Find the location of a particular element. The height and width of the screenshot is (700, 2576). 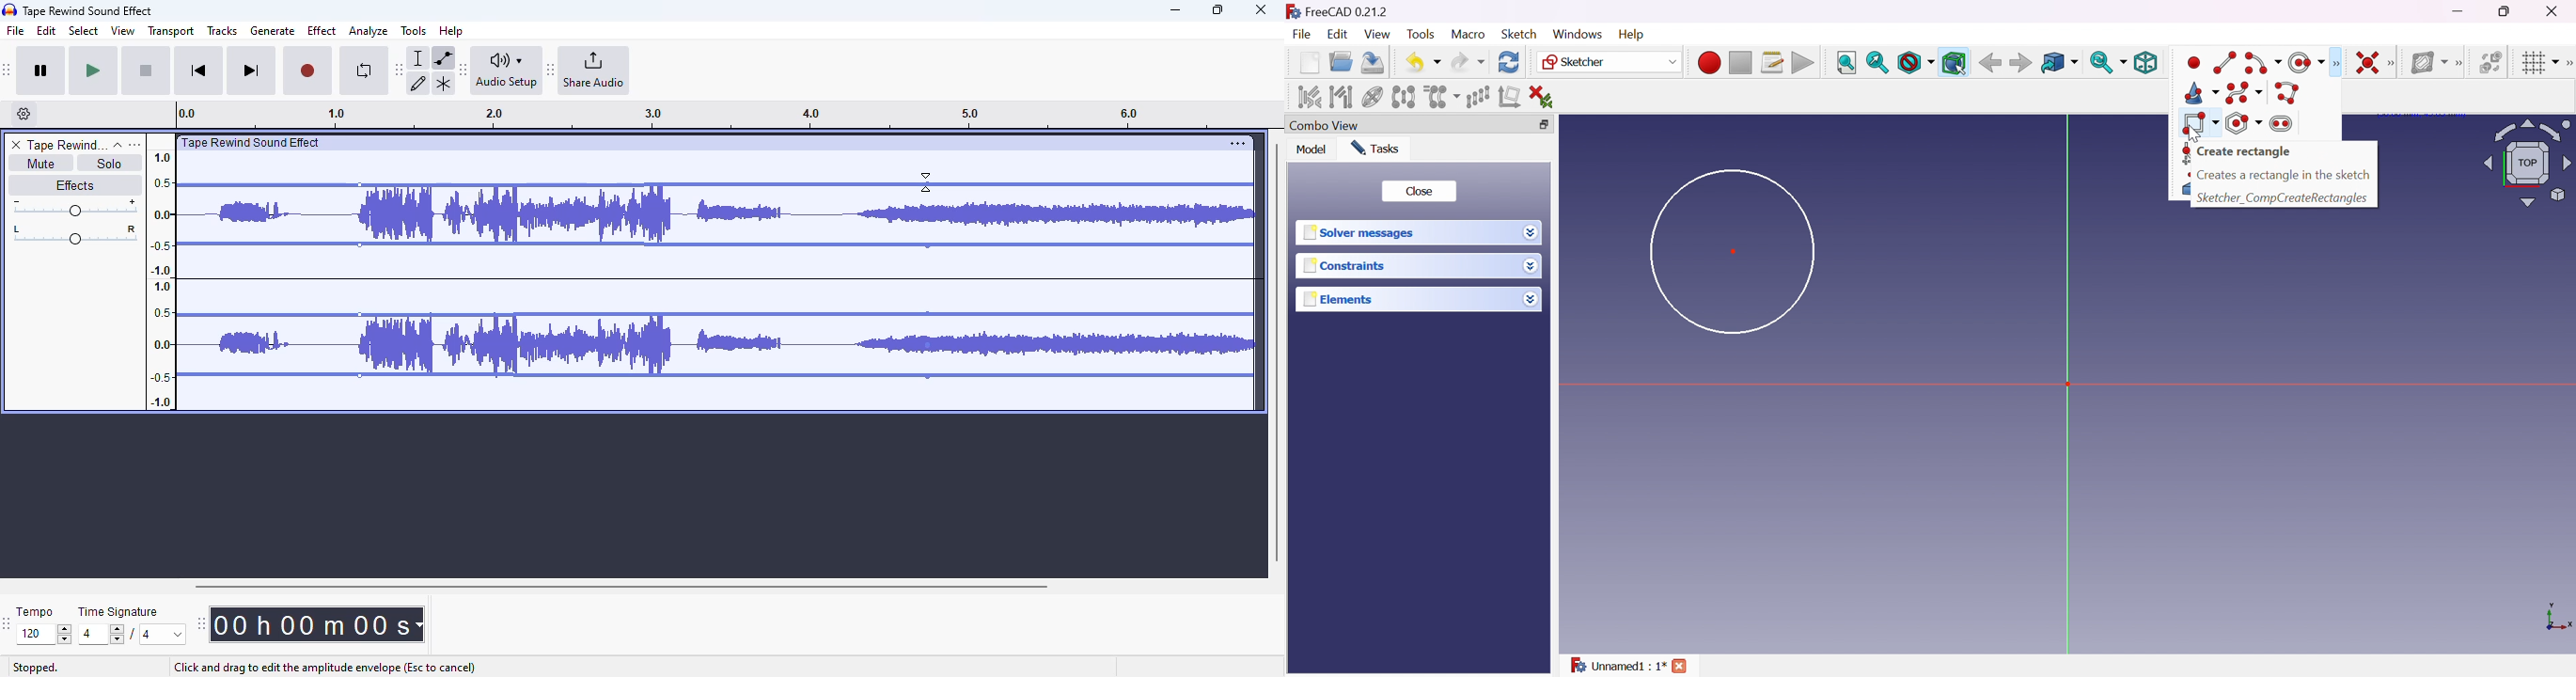

track name is located at coordinates (67, 146).